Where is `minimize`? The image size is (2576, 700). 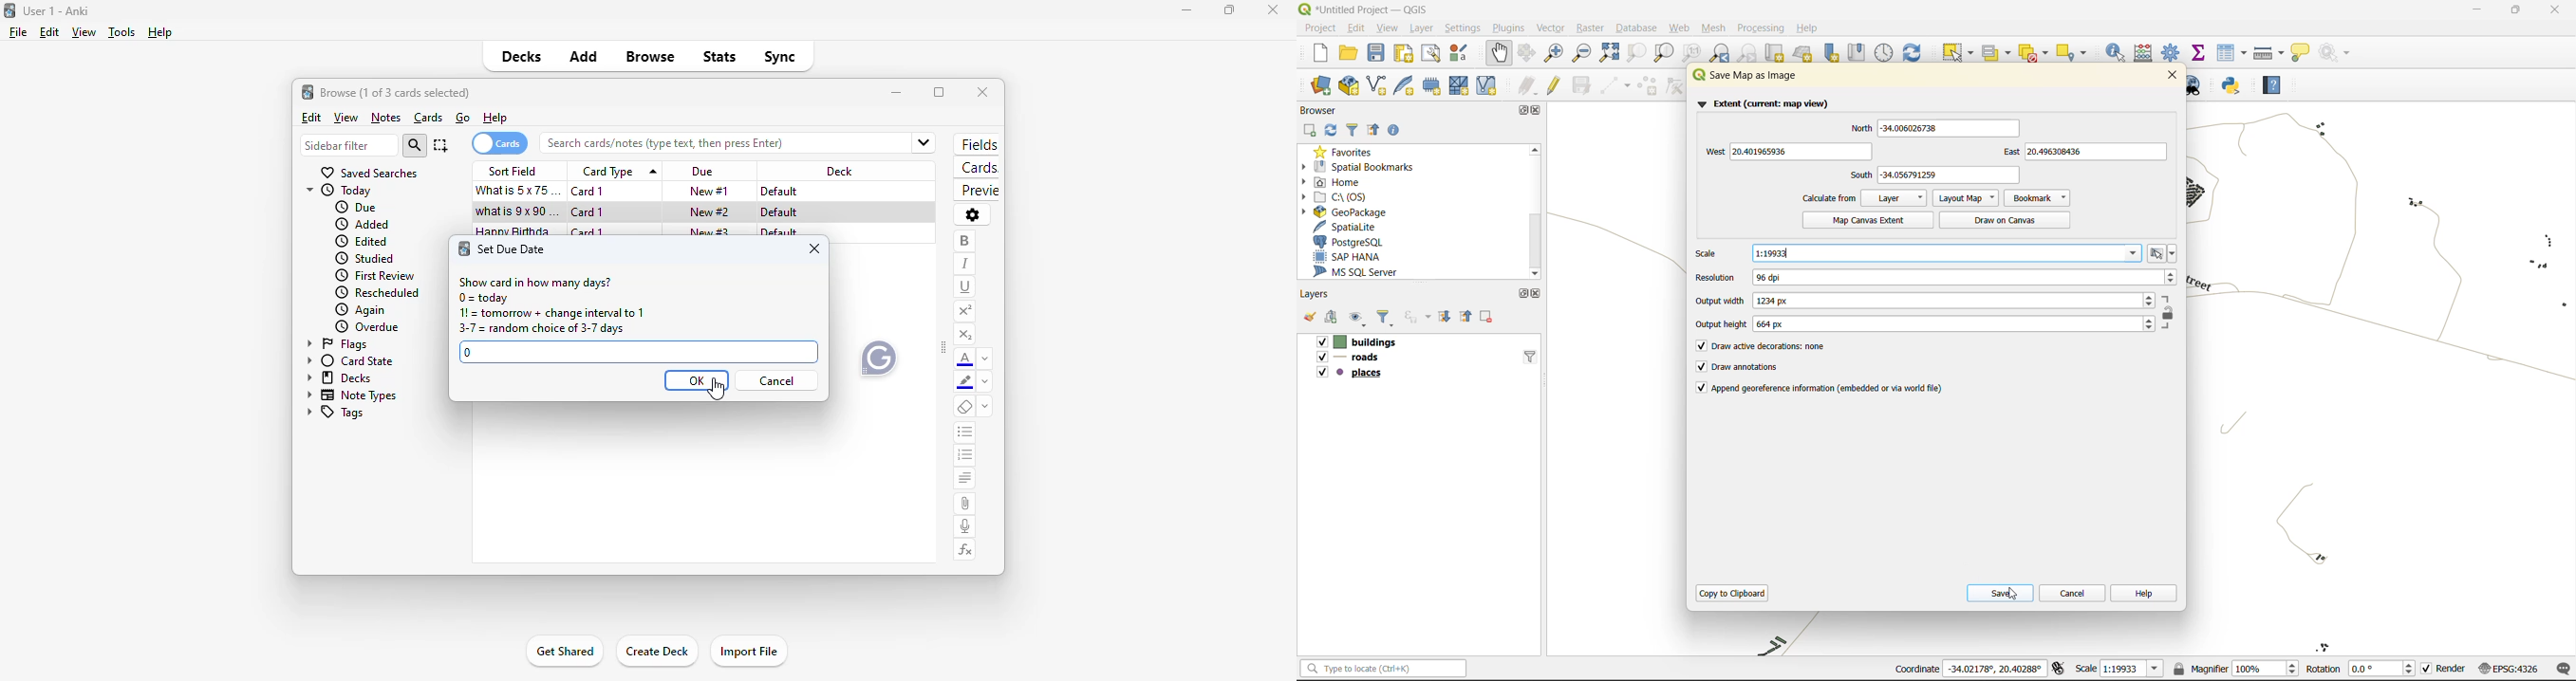
minimize is located at coordinates (898, 93).